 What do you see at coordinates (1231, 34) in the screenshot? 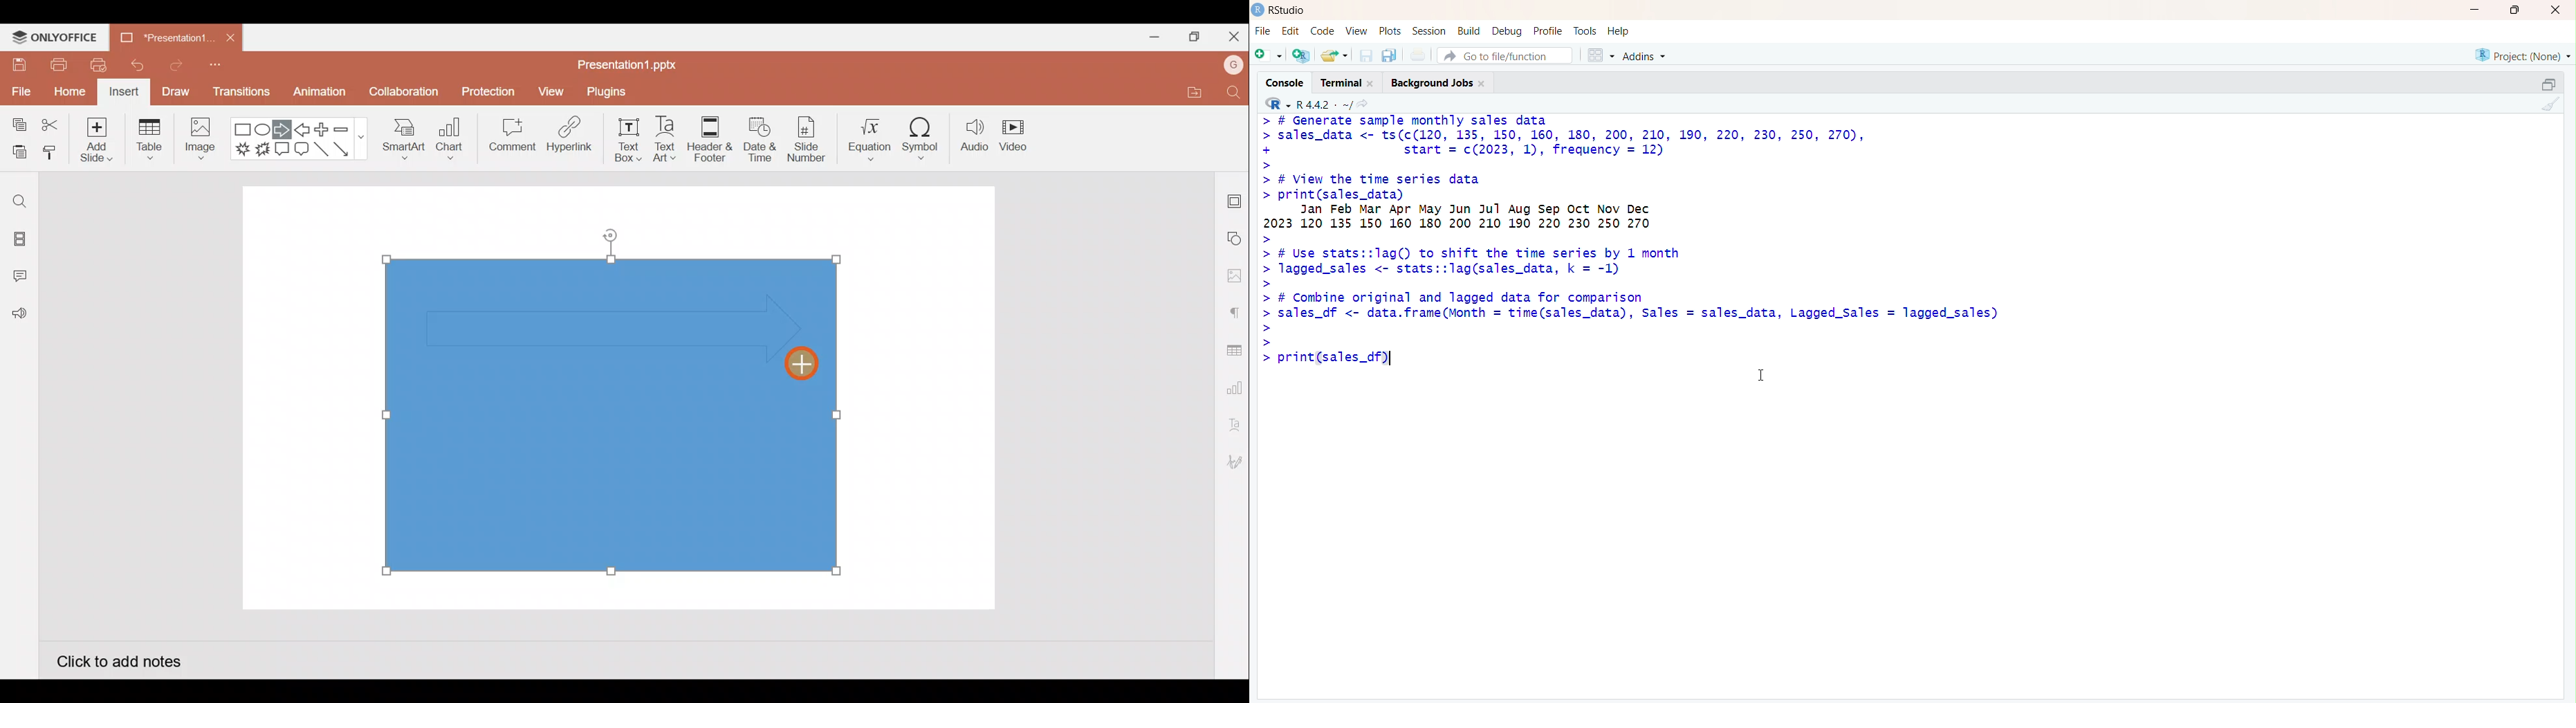
I see `Close` at bounding box center [1231, 34].